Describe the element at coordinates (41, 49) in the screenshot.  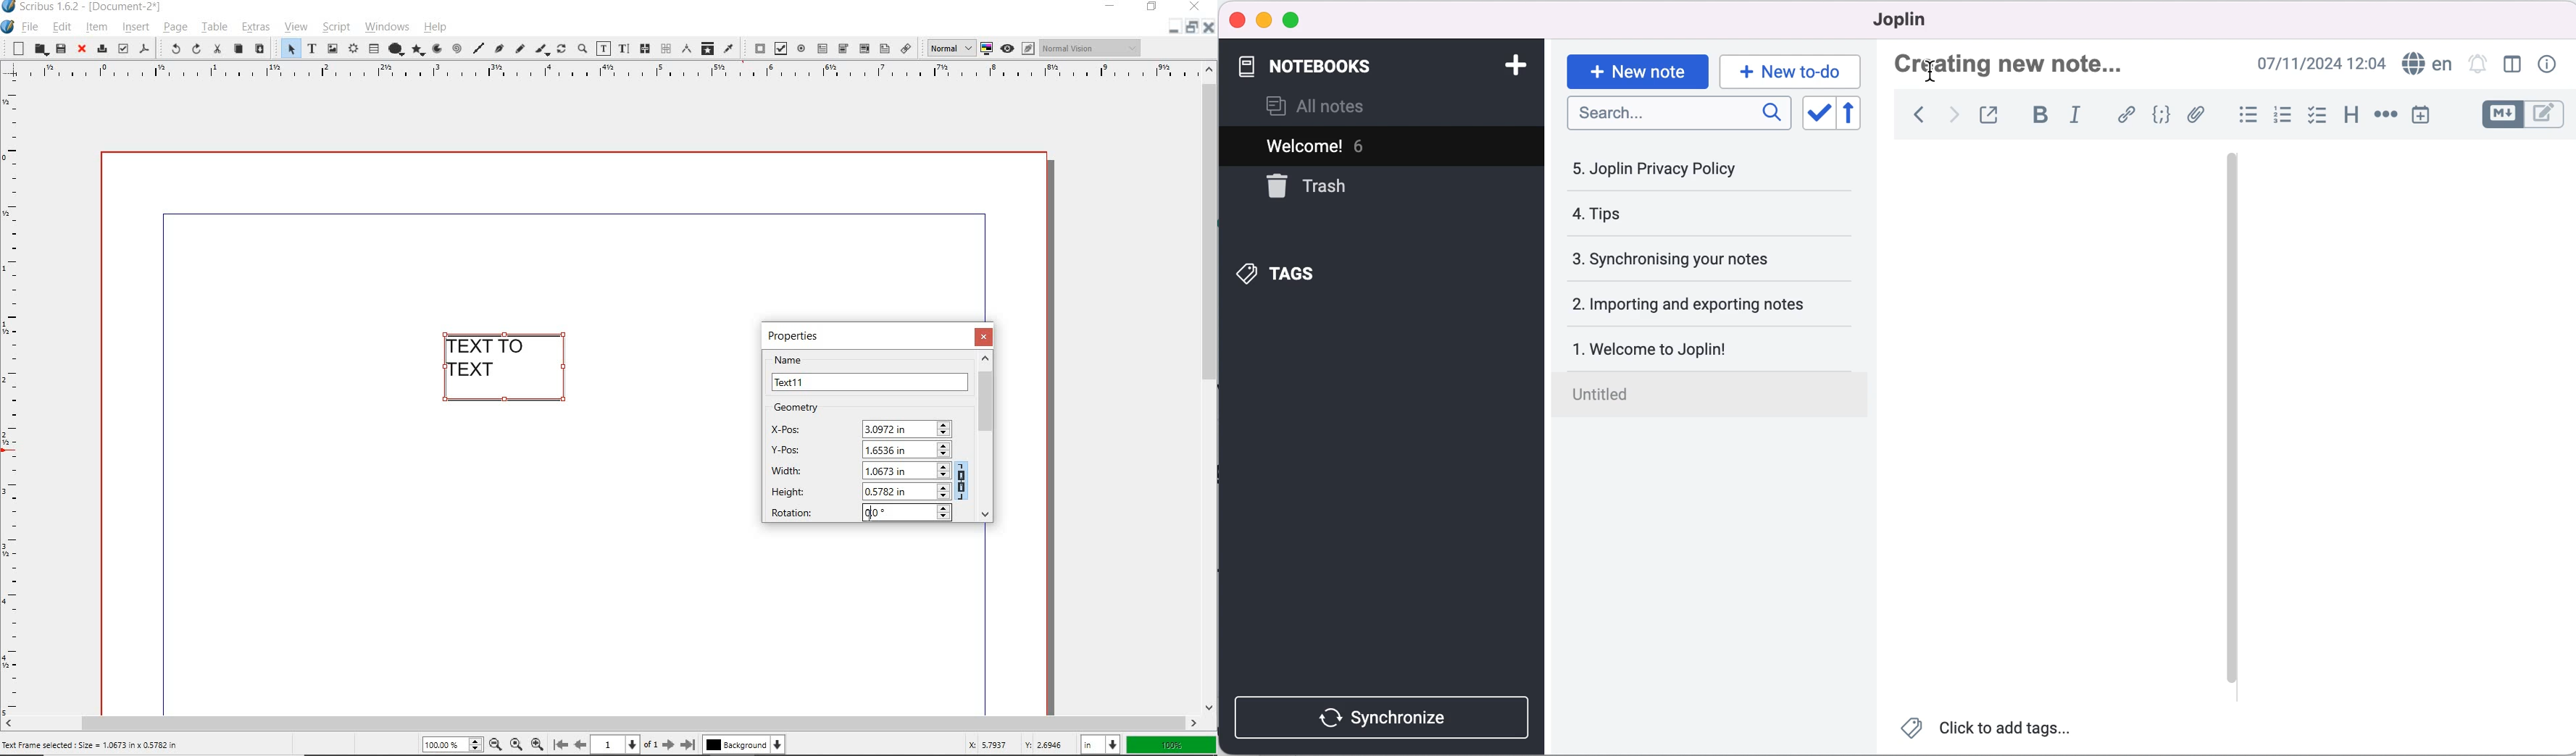
I see `open` at that location.